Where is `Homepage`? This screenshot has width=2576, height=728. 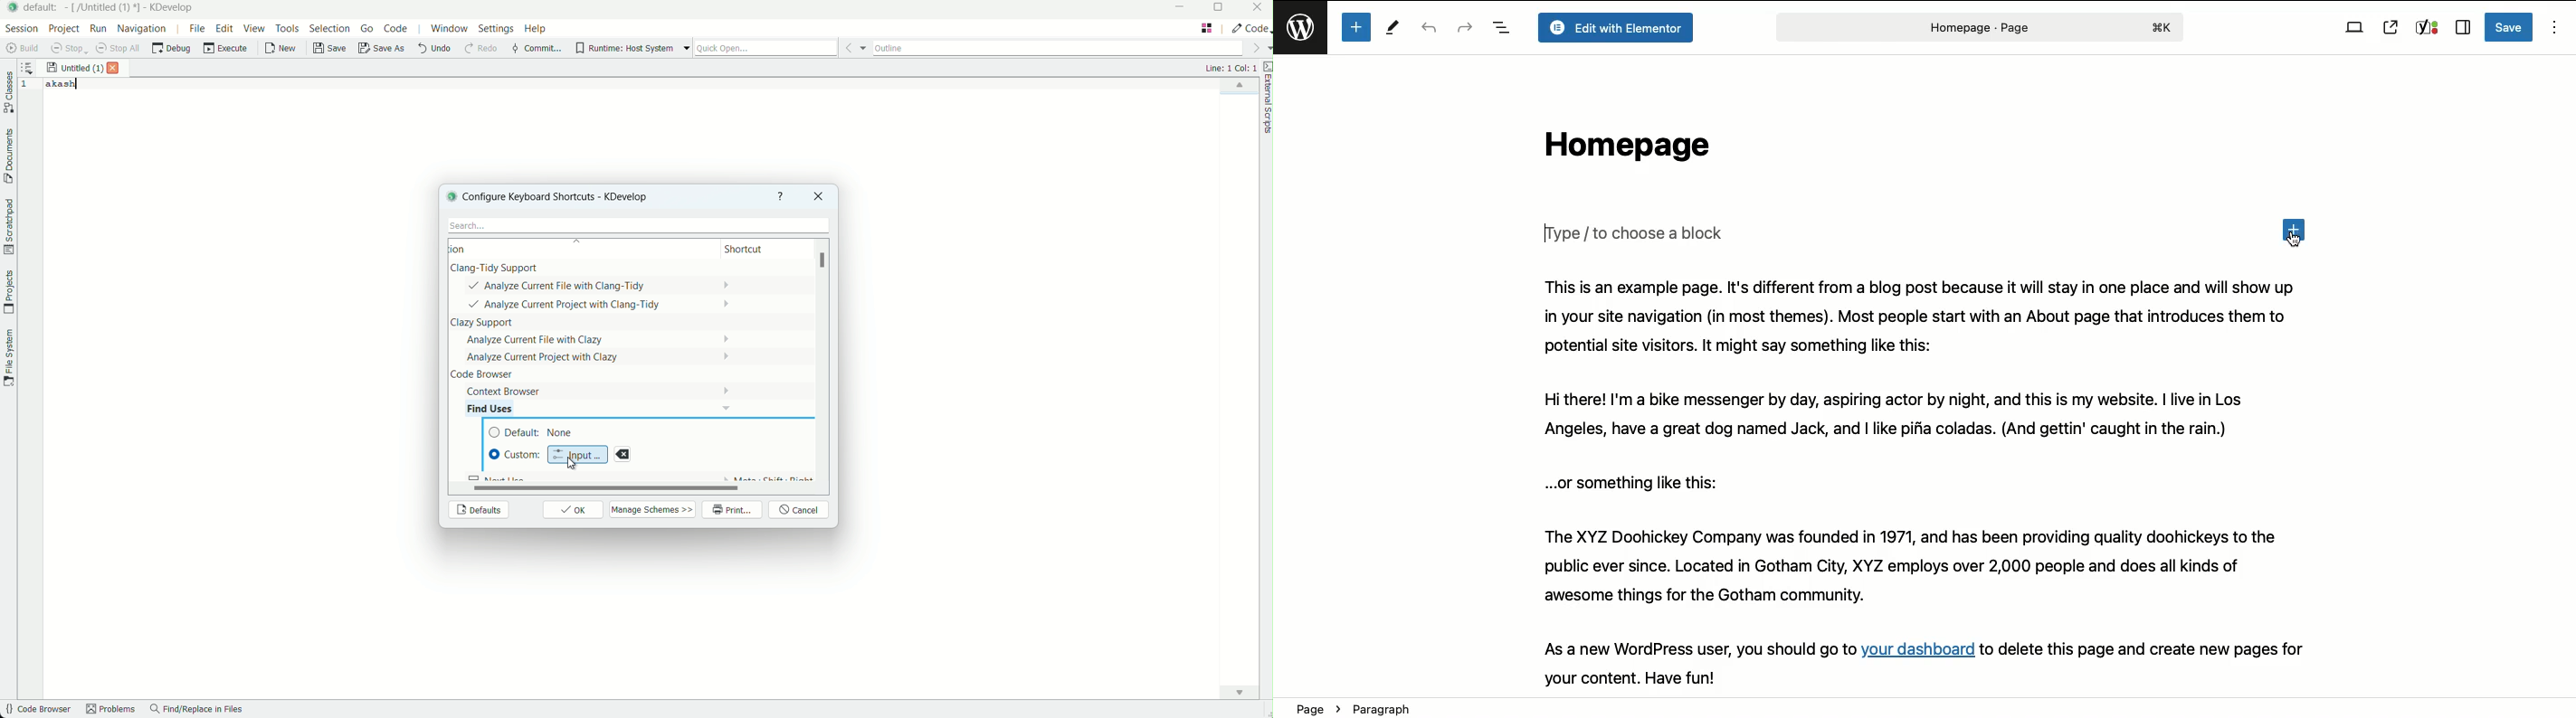
Homepage is located at coordinates (1622, 149).